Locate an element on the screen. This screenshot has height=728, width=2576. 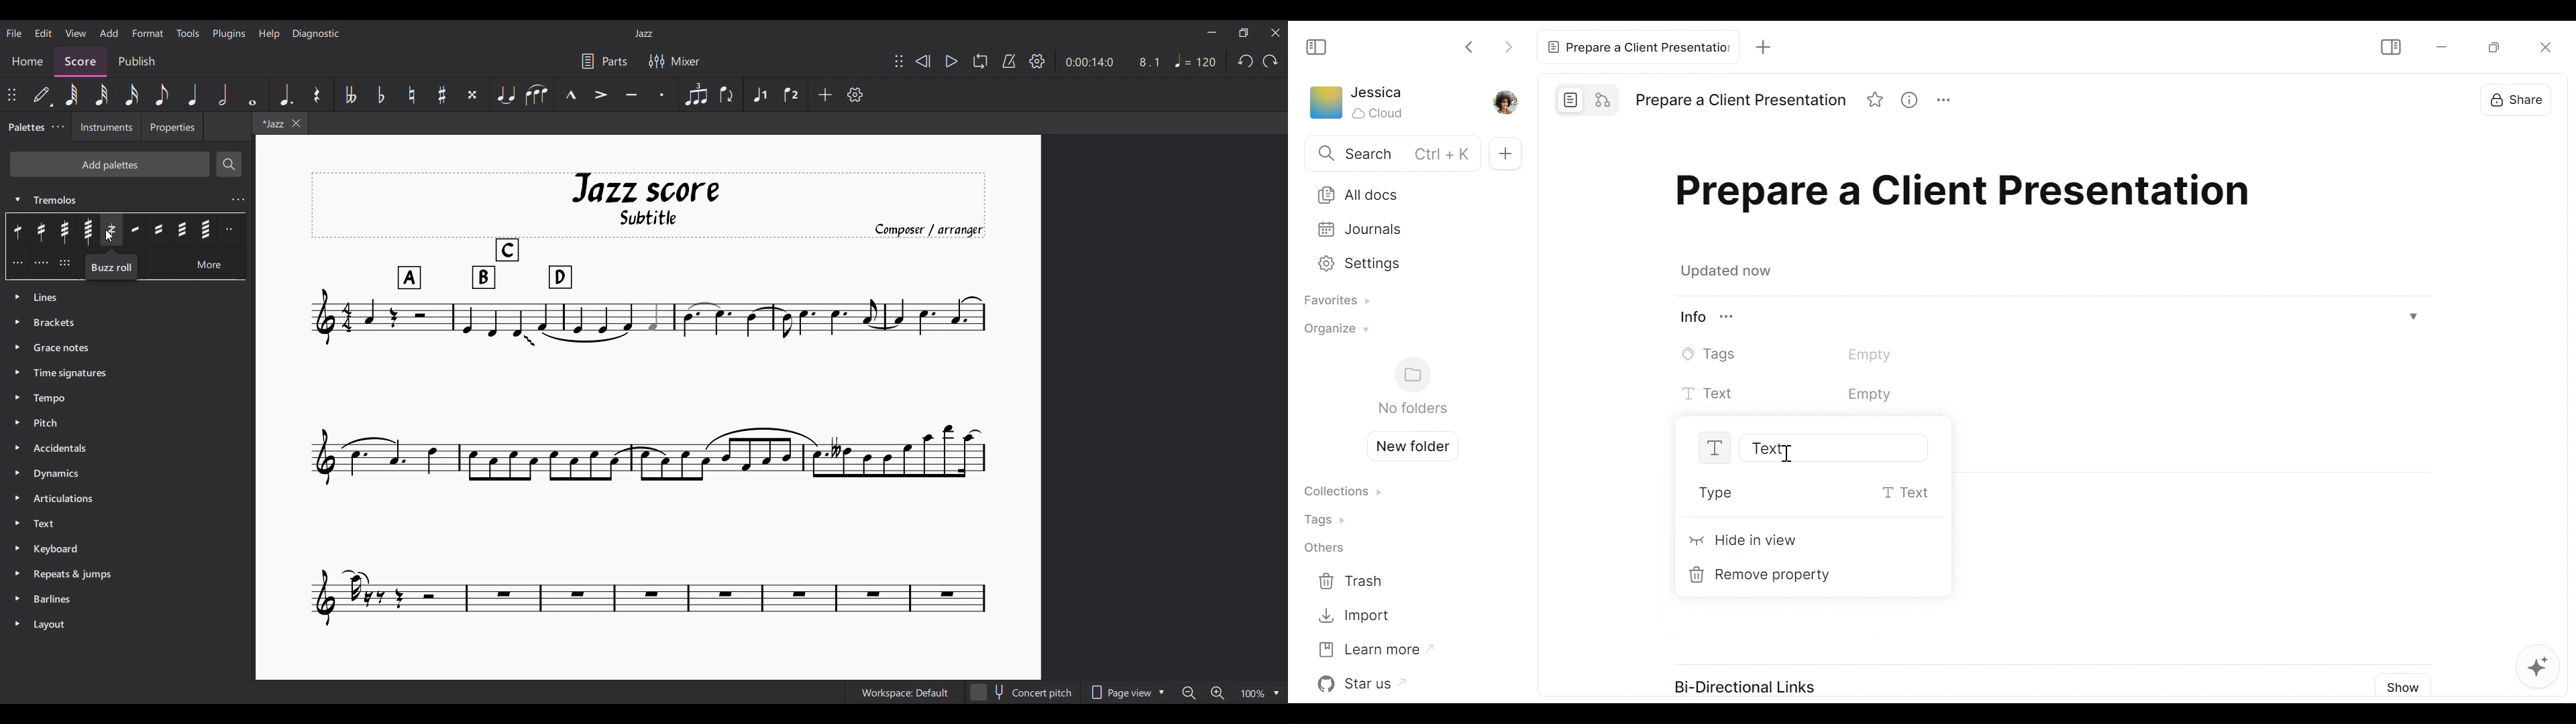
Diagnostic is located at coordinates (316, 34).